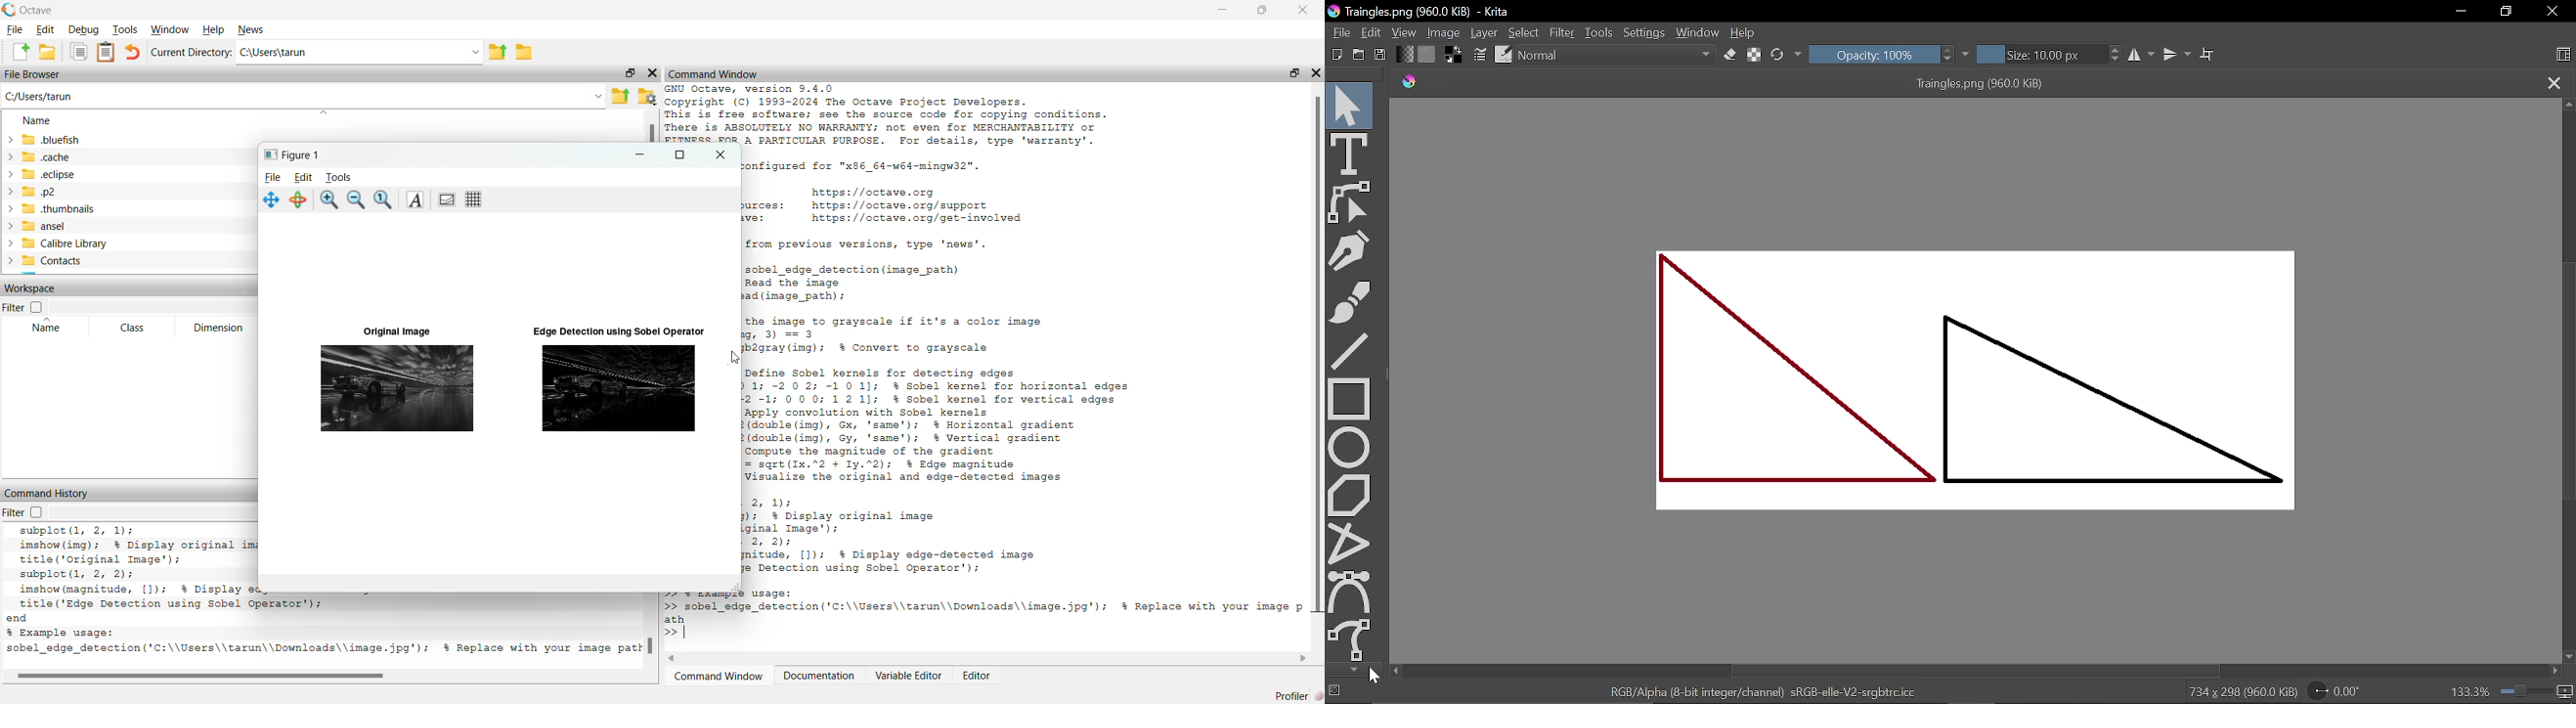 The image size is (2576, 728). I want to click on App icon, so click(1334, 12).